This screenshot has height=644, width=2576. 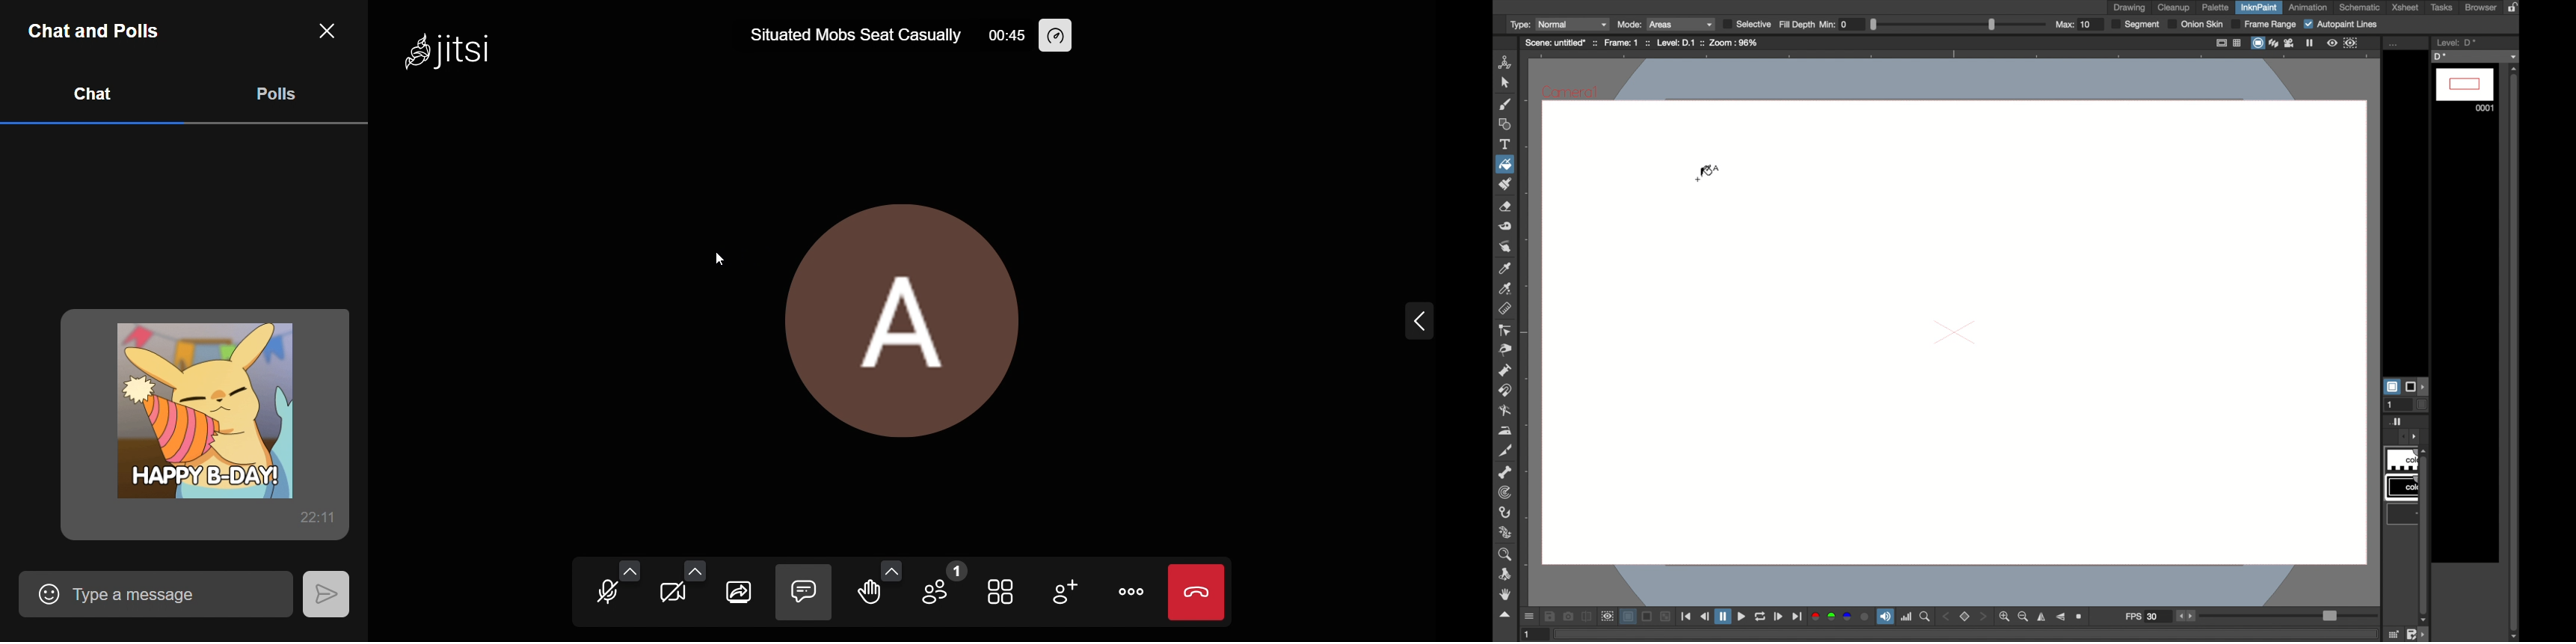 What do you see at coordinates (1062, 588) in the screenshot?
I see `invite people` at bounding box center [1062, 588].